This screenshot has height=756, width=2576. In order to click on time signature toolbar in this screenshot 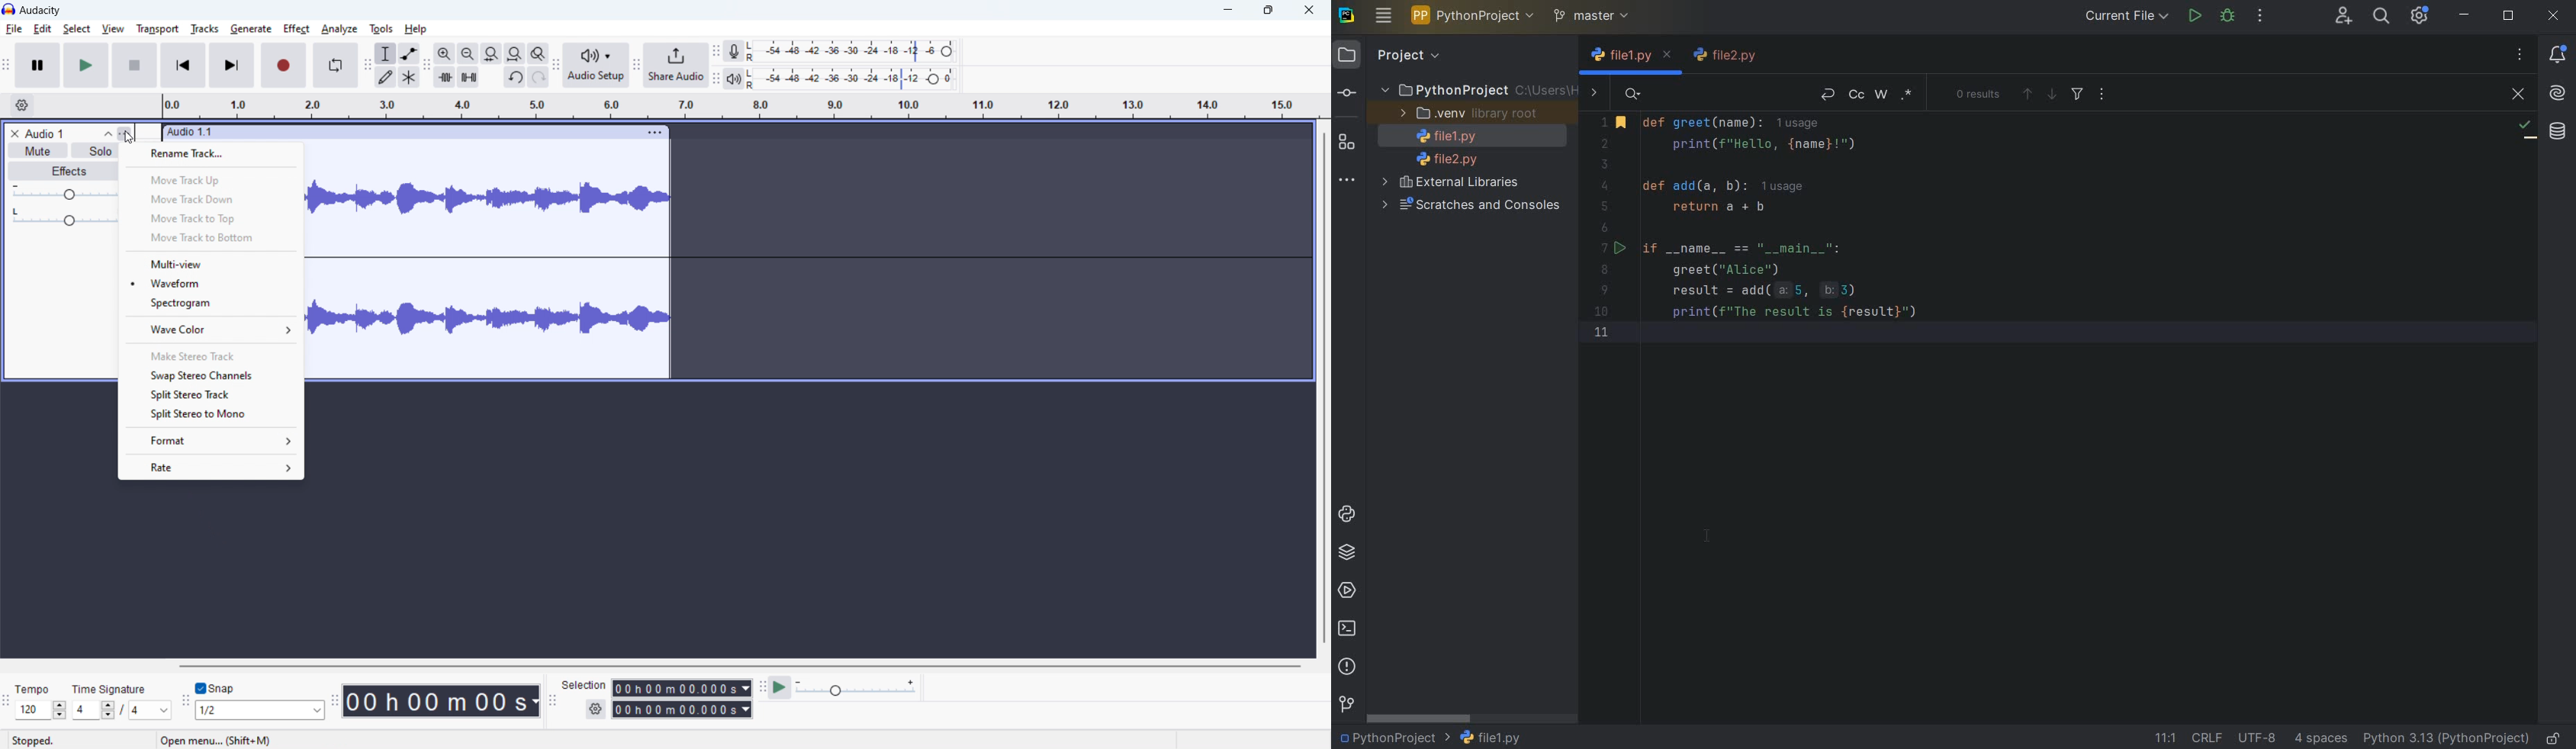, I will do `click(8, 701)`.